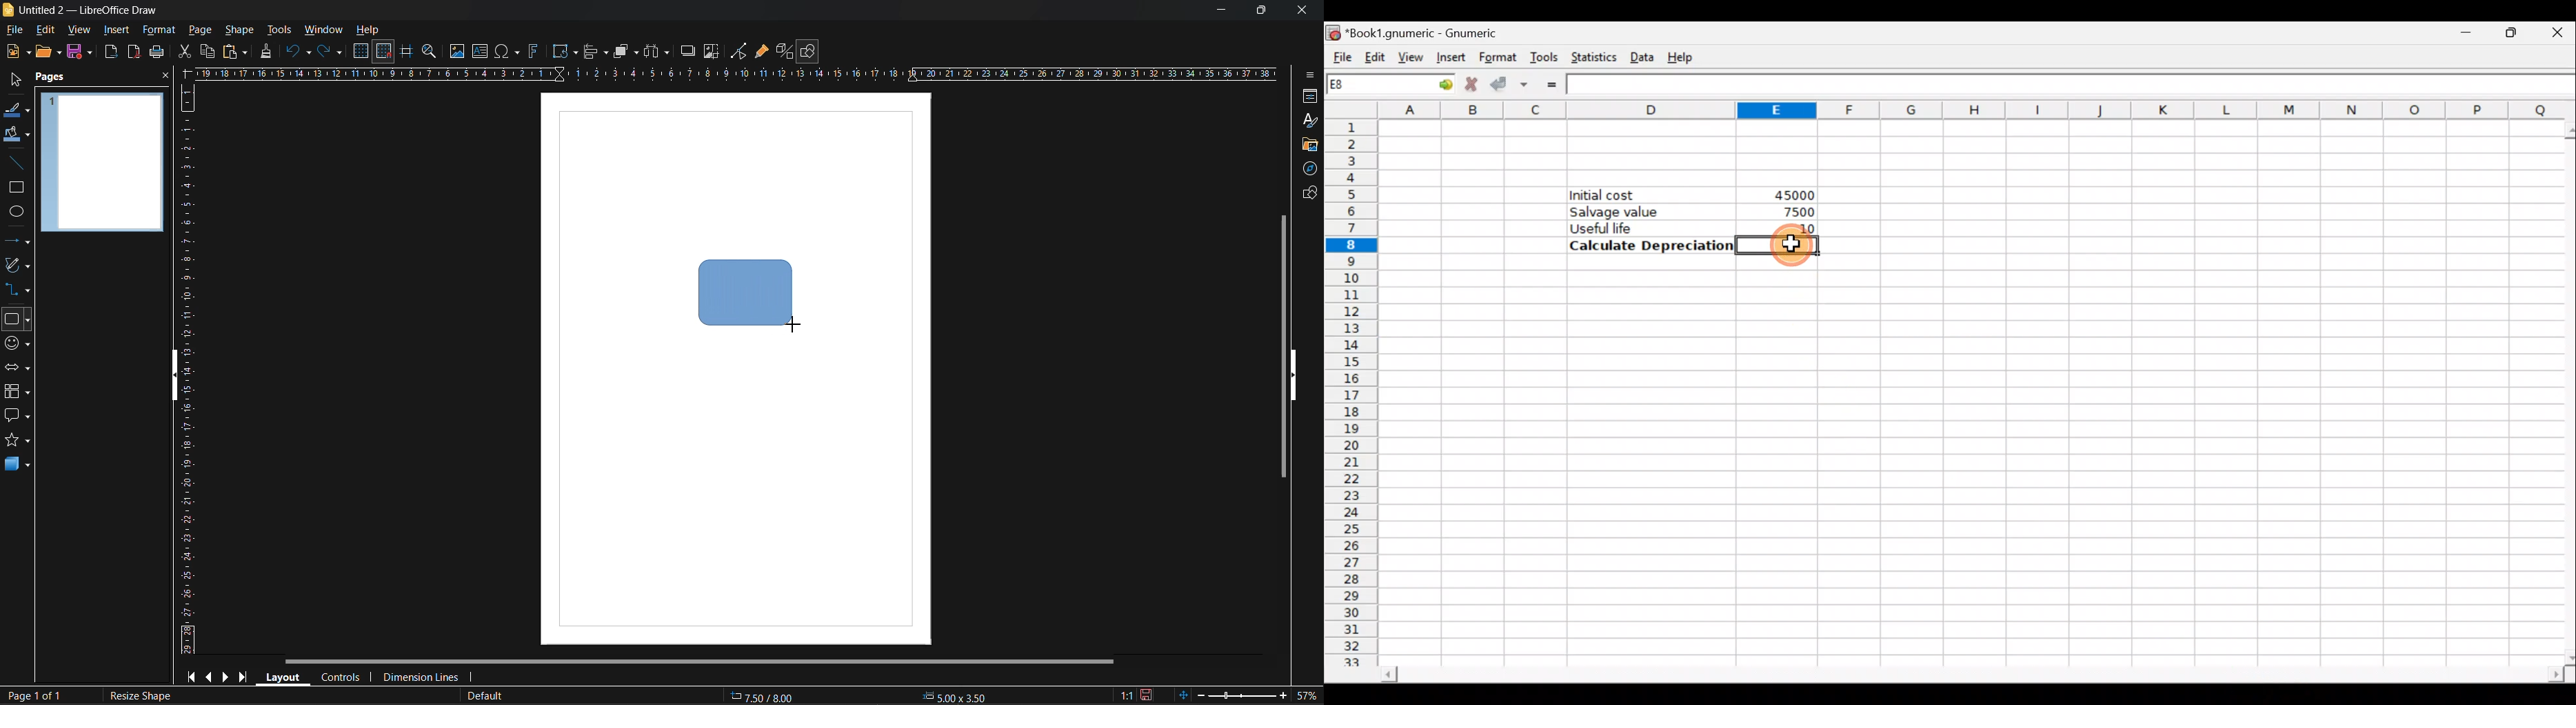  I want to click on paste, so click(235, 53).